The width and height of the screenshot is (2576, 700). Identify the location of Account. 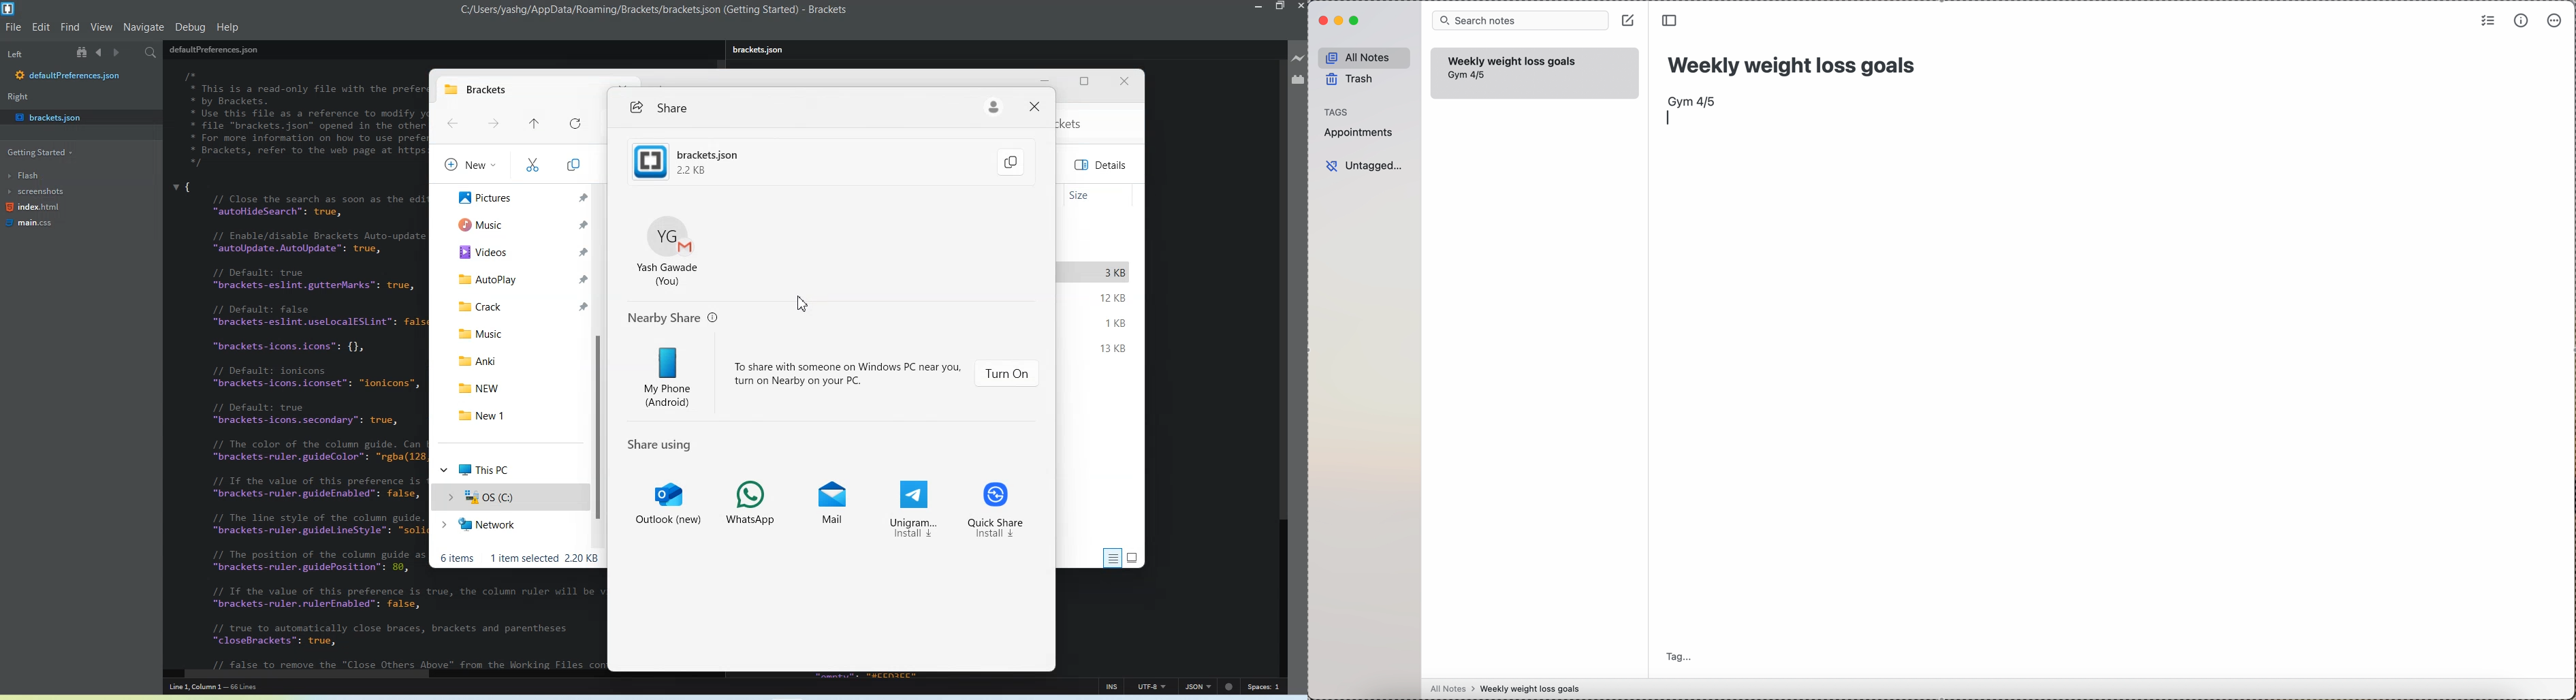
(994, 106).